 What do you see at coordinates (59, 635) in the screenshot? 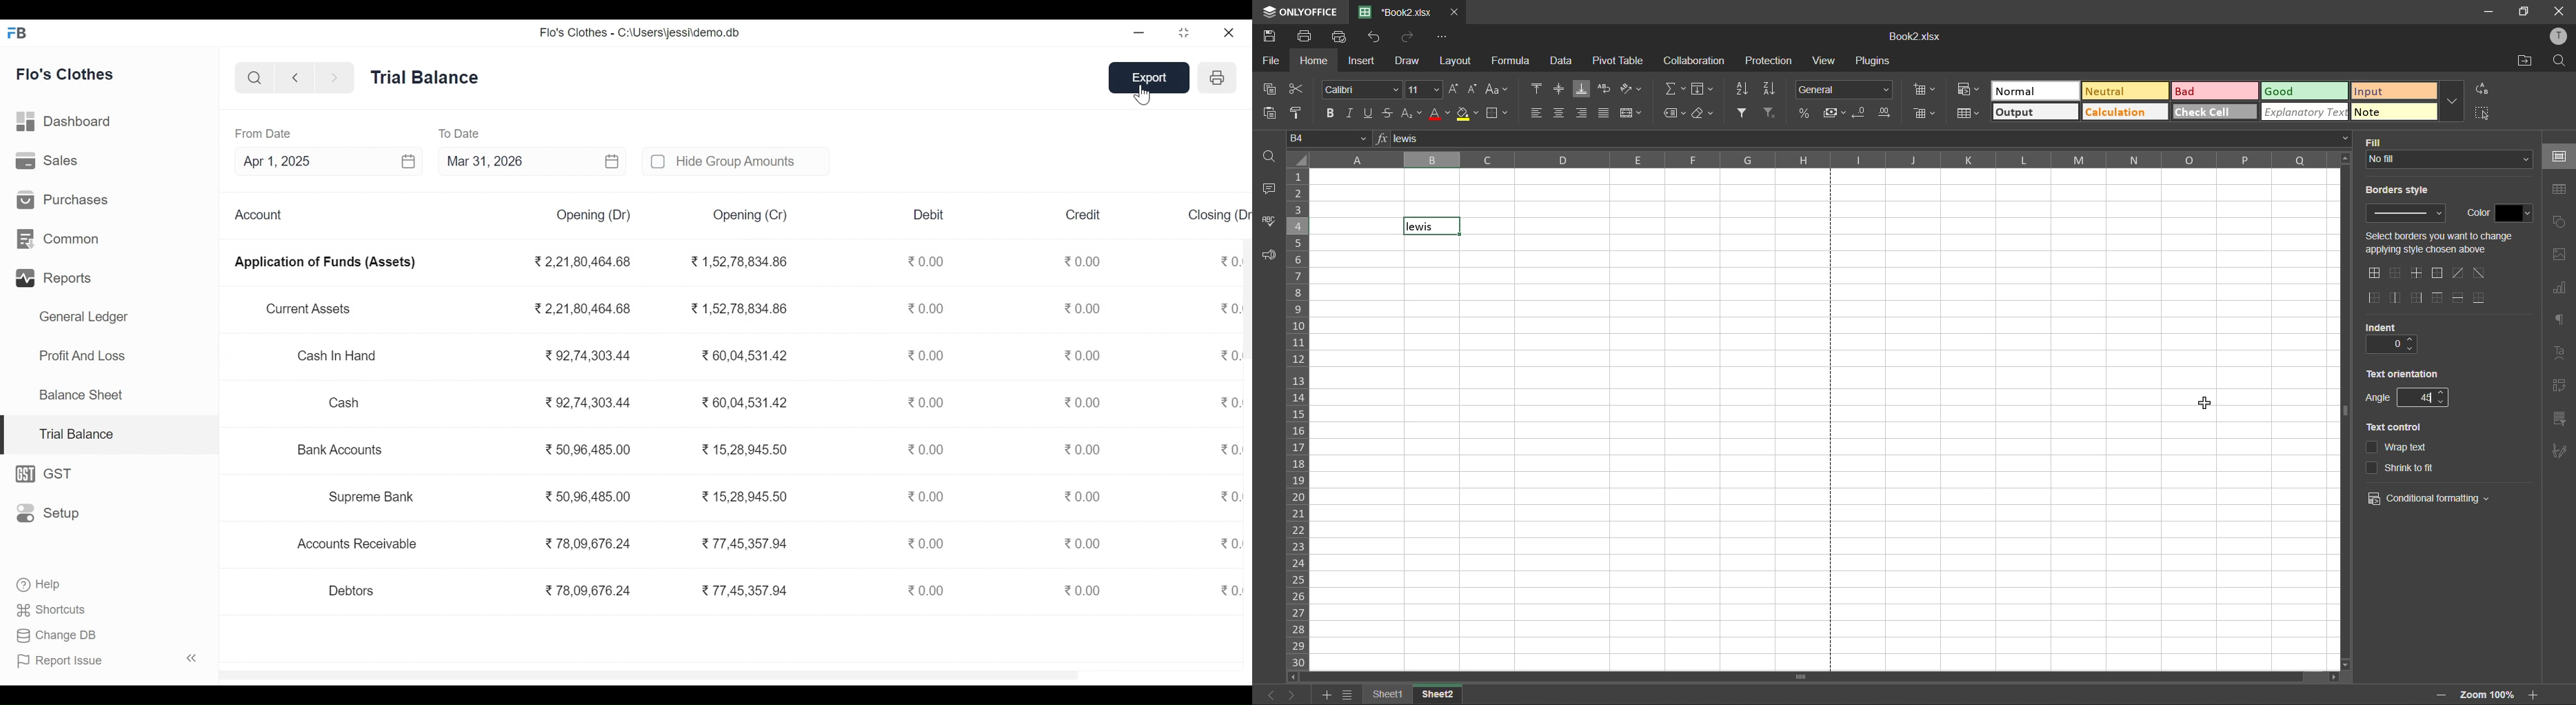
I see `Change DB` at bounding box center [59, 635].